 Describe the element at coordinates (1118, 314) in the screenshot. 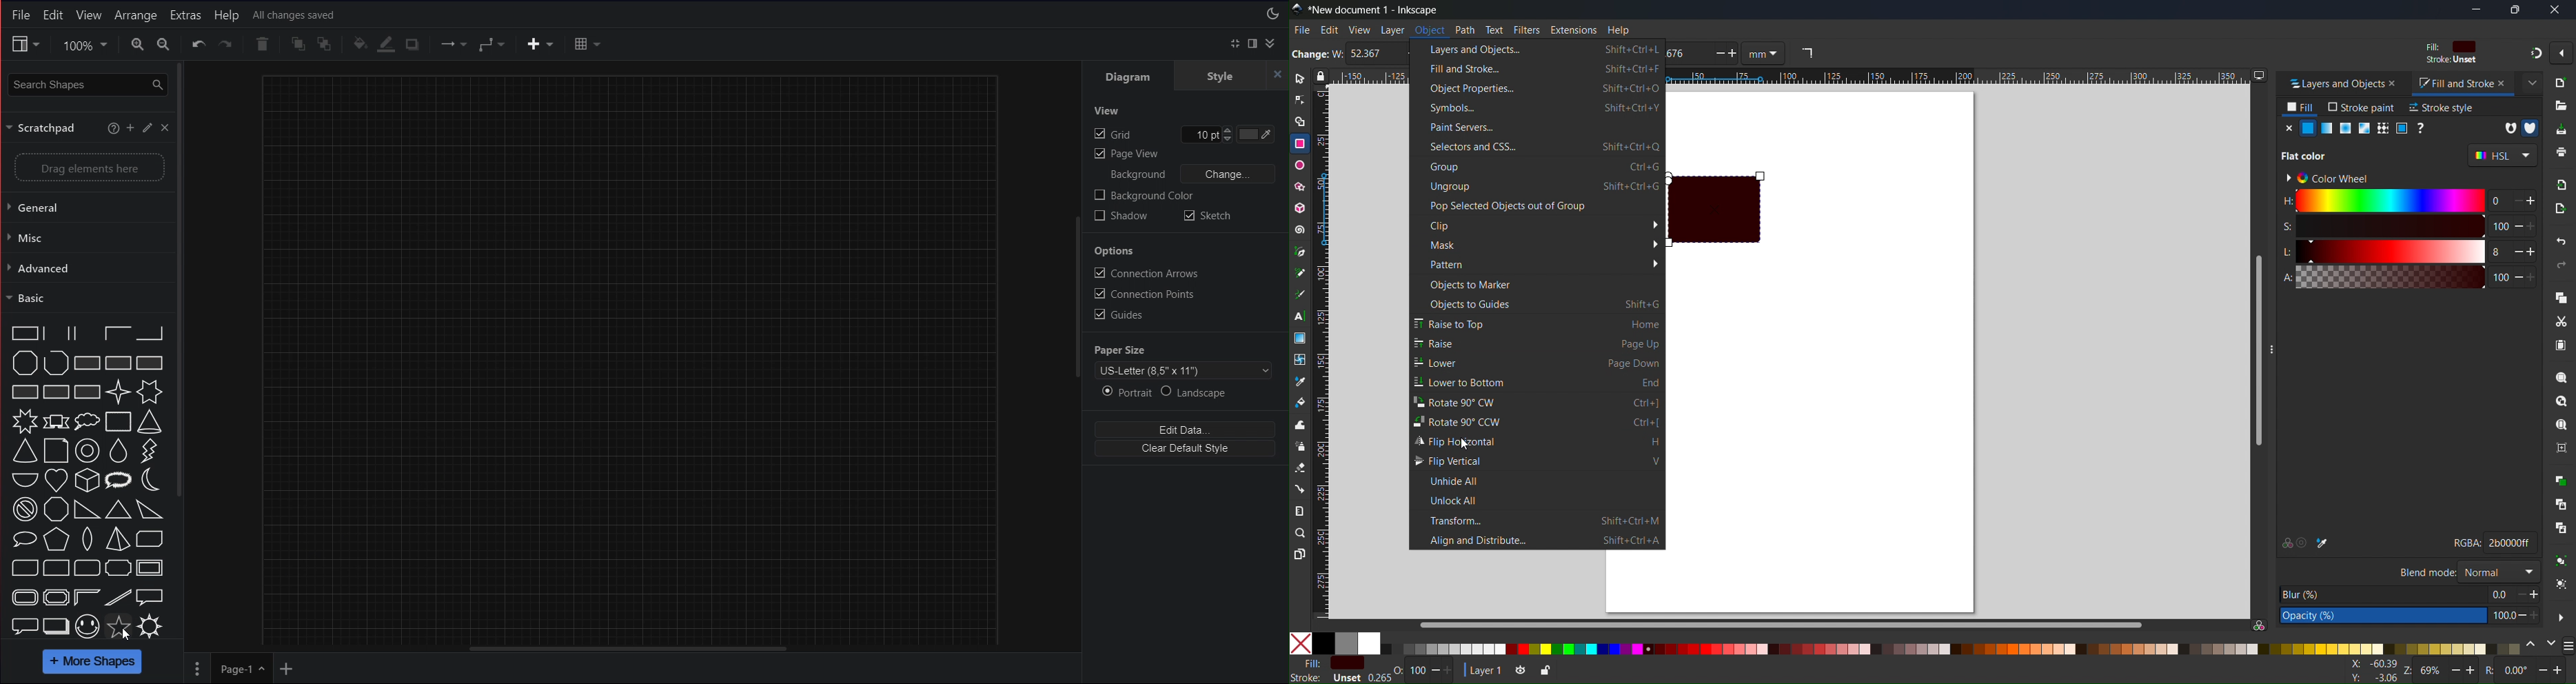

I see `Guides` at that location.